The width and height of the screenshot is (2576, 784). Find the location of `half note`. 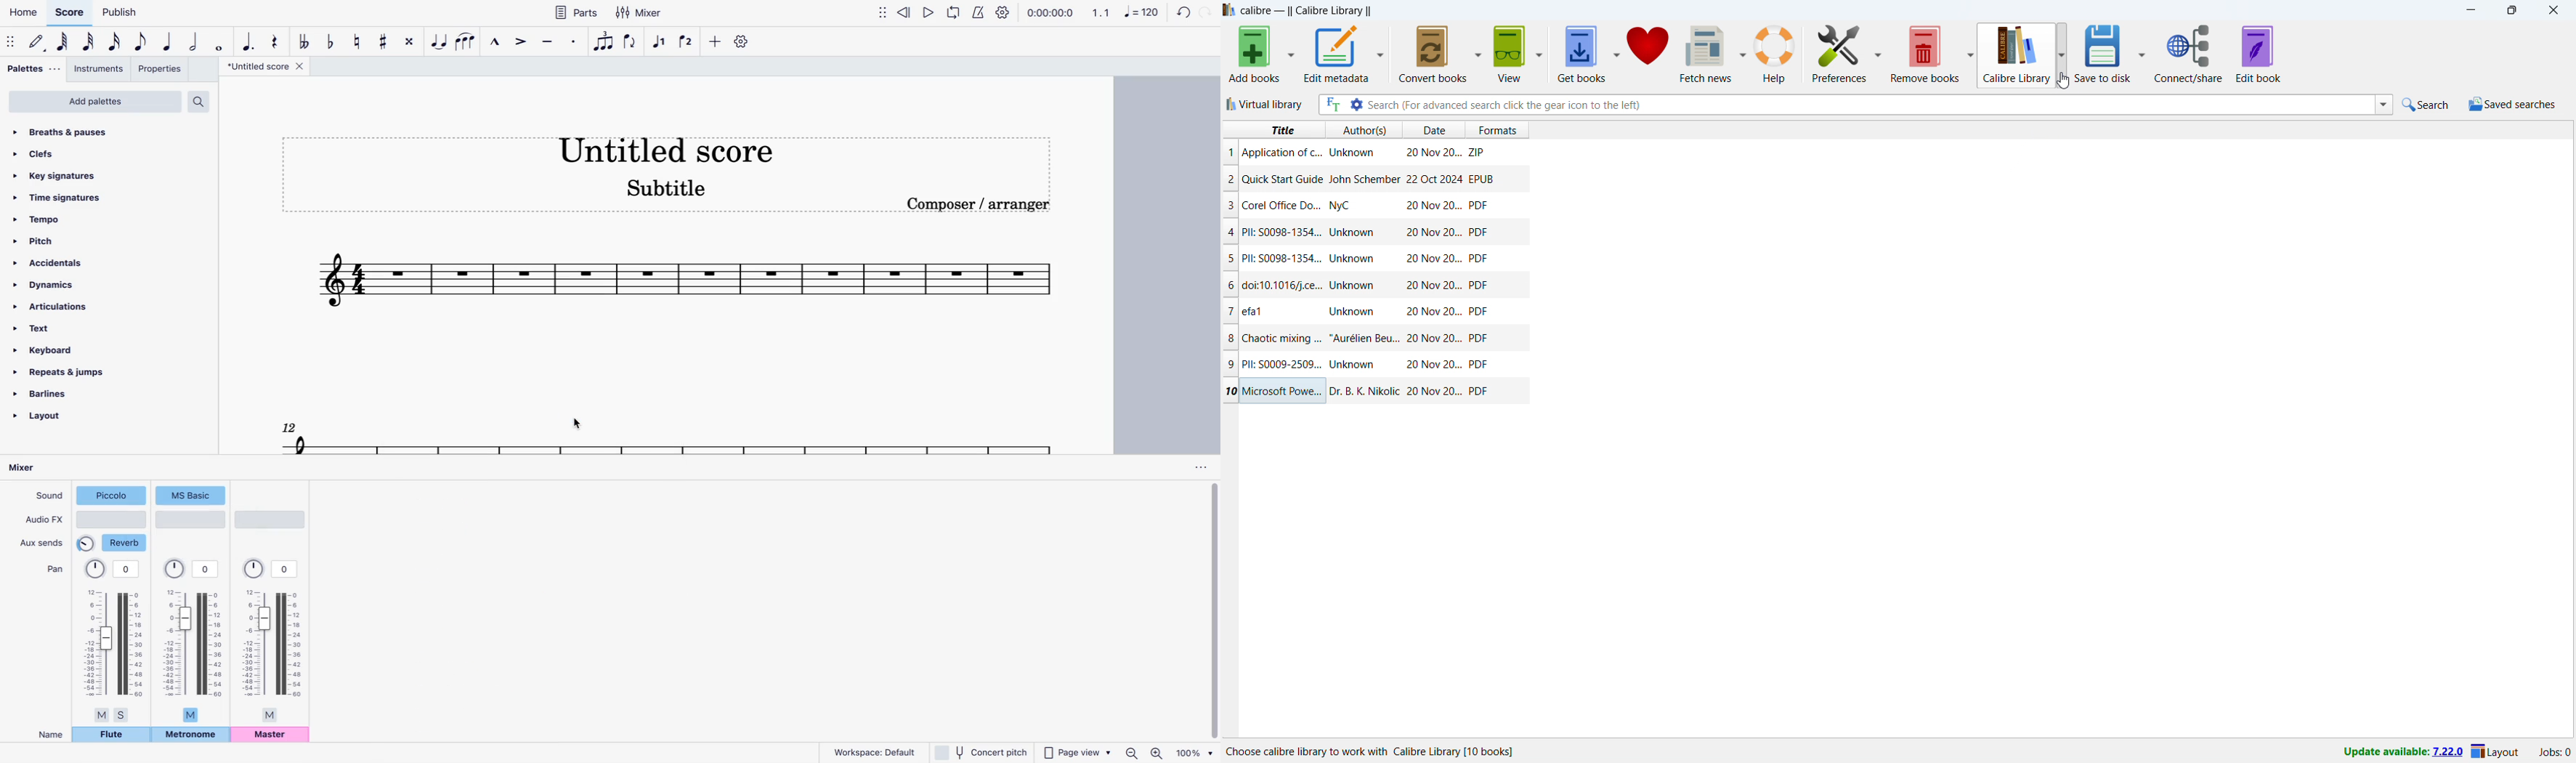

half note is located at coordinates (195, 43).